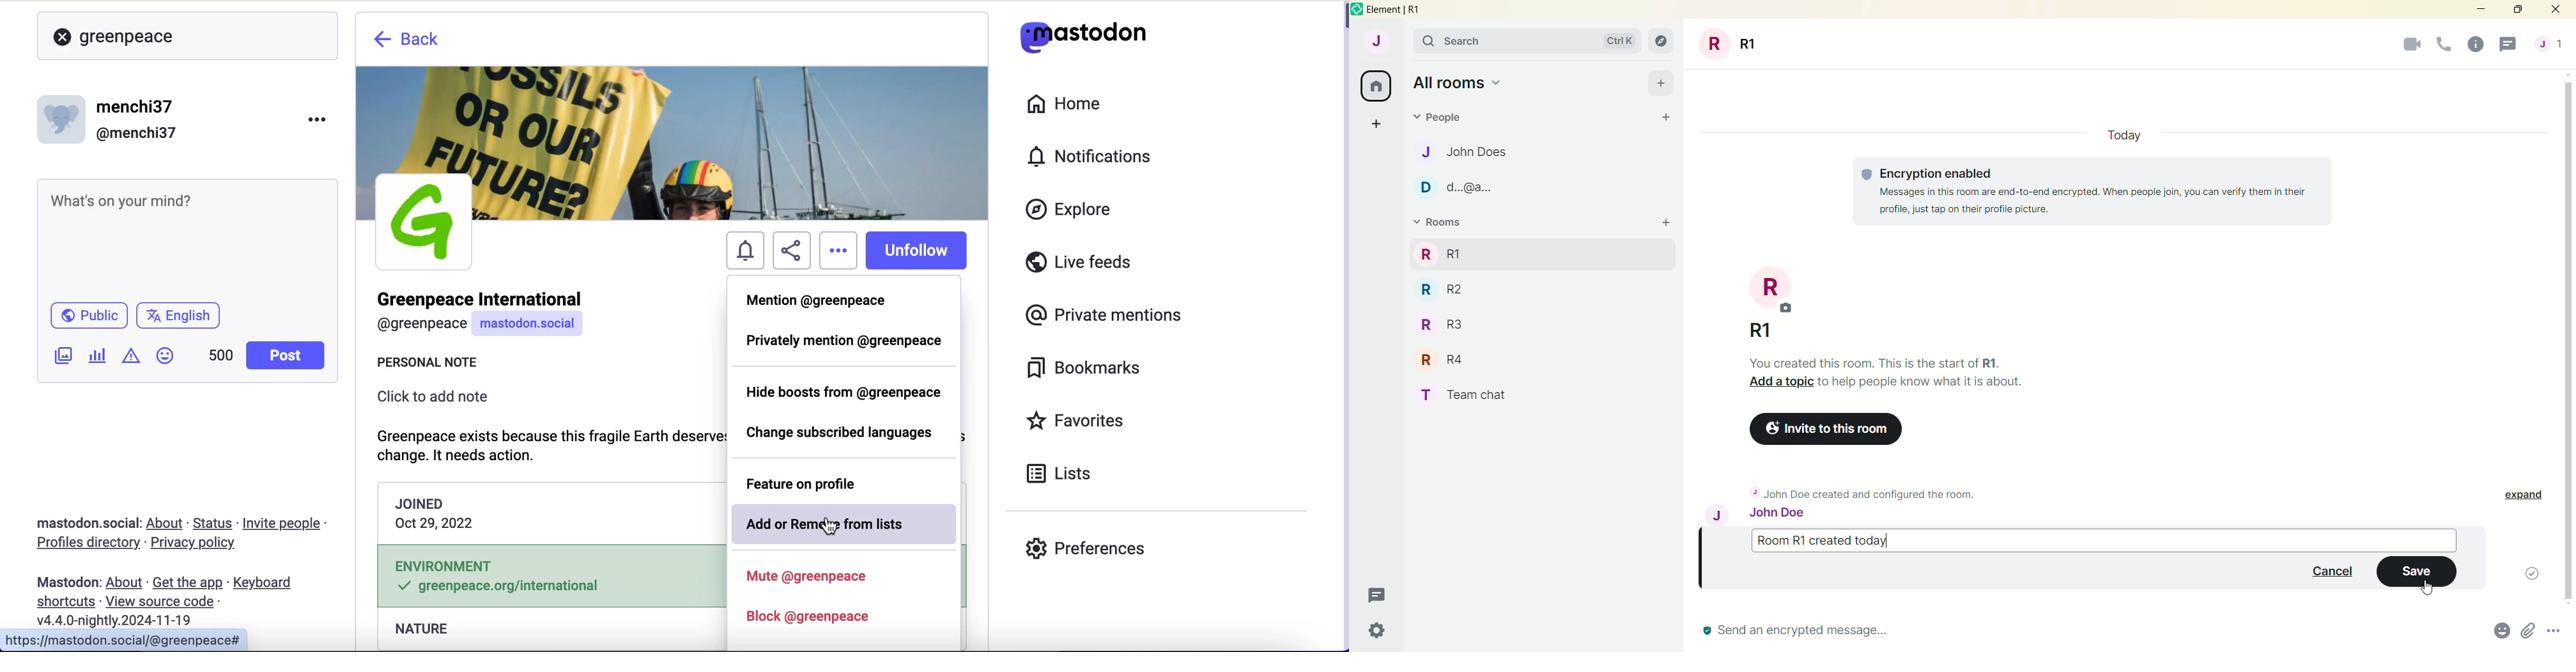 The height and width of the screenshot is (672, 2576). What do you see at coordinates (778, 526) in the screenshot?
I see `add or remove from lists` at bounding box center [778, 526].